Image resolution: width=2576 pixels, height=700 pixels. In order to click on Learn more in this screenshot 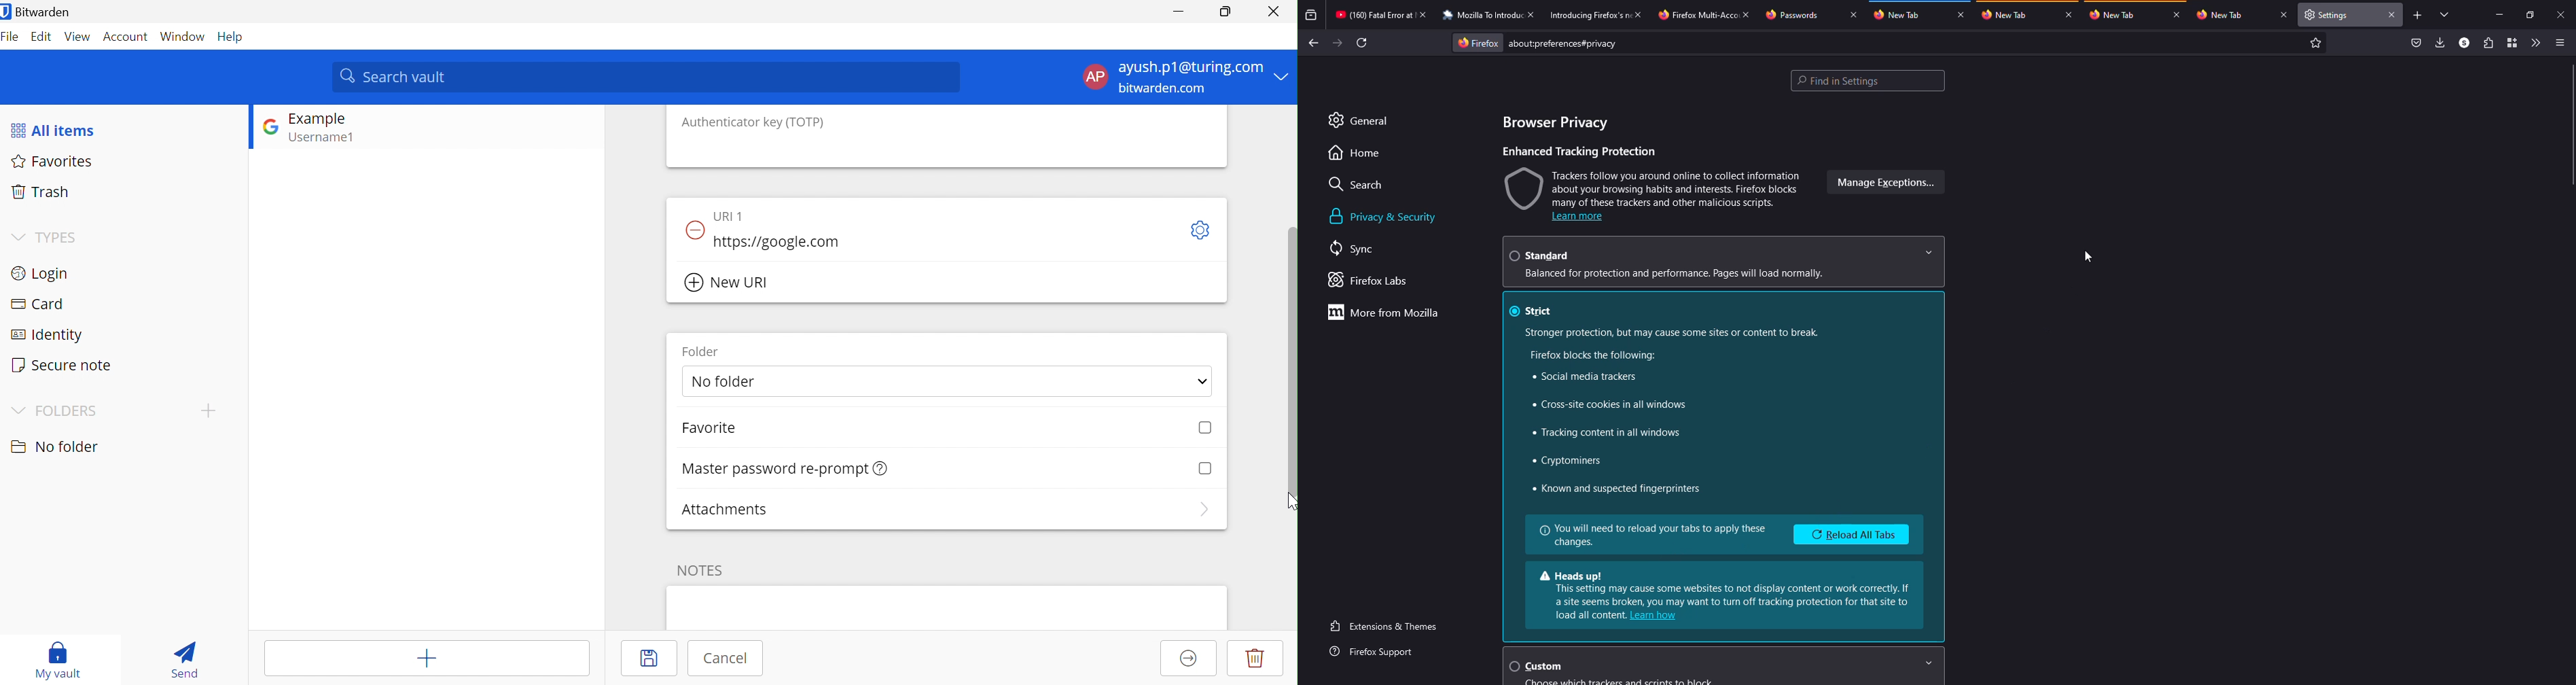, I will do `click(882, 468)`.